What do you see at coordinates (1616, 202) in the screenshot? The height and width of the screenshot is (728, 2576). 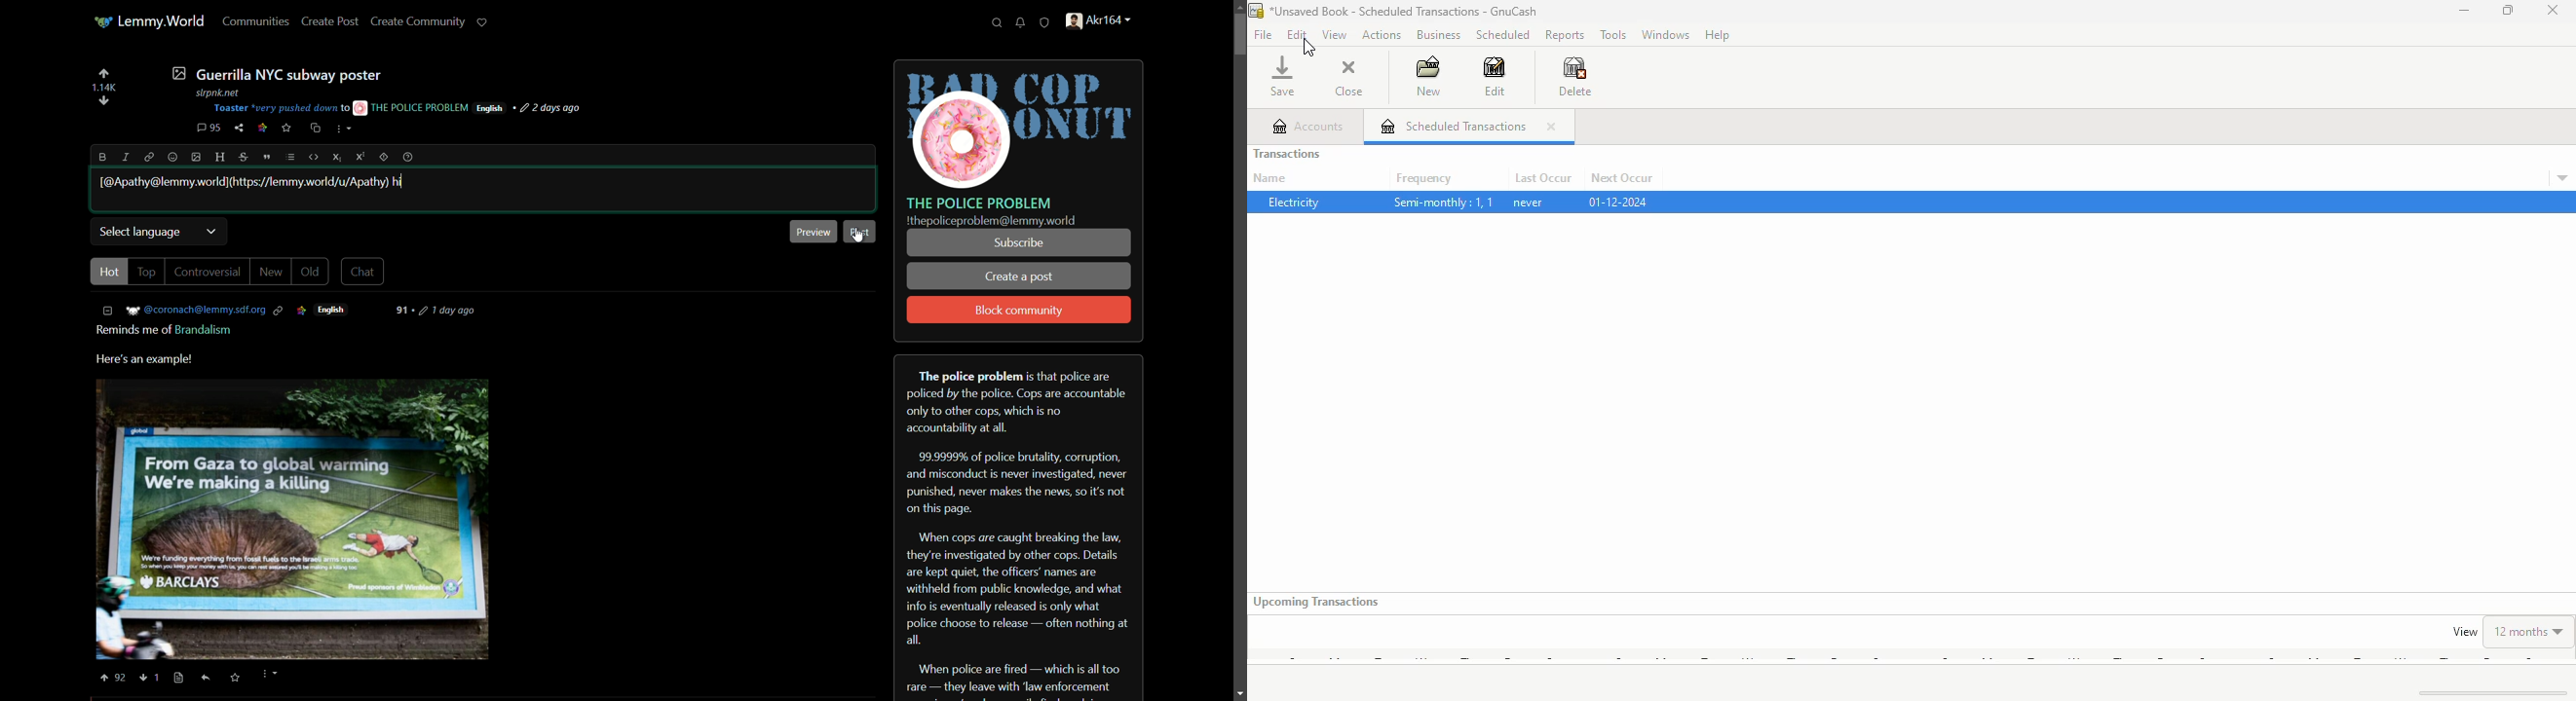 I see `01-12-2024` at bounding box center [1616, 202].